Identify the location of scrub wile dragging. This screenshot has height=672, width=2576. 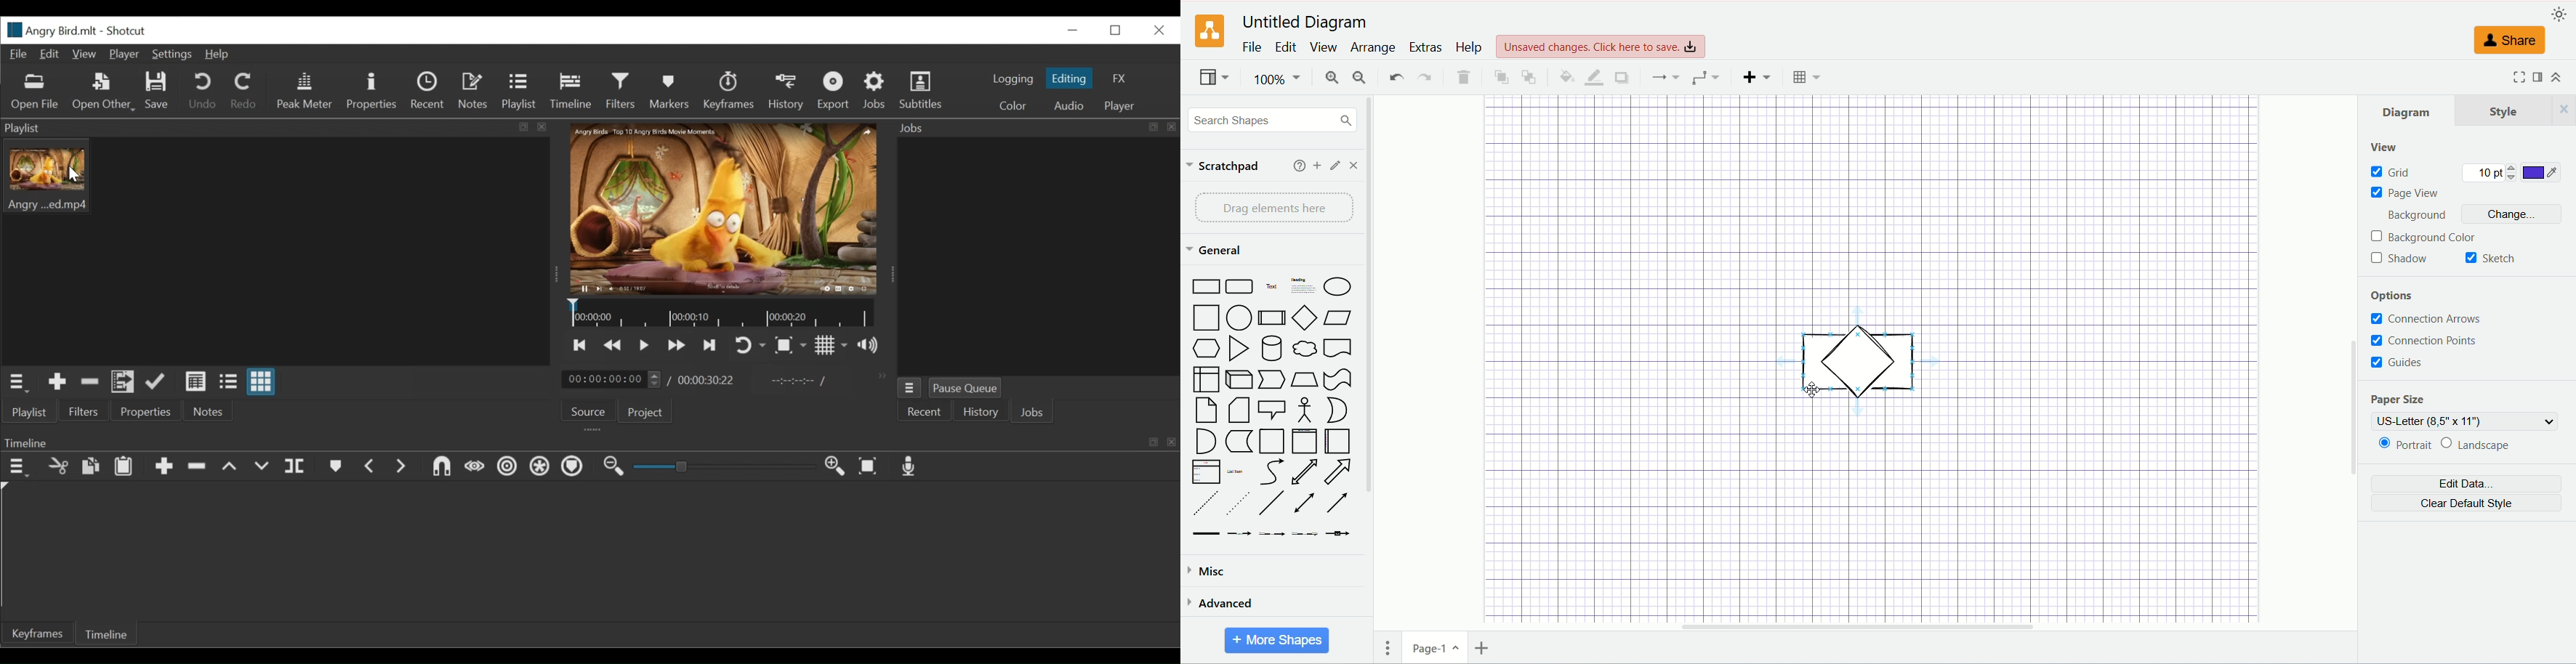
(475, 466).